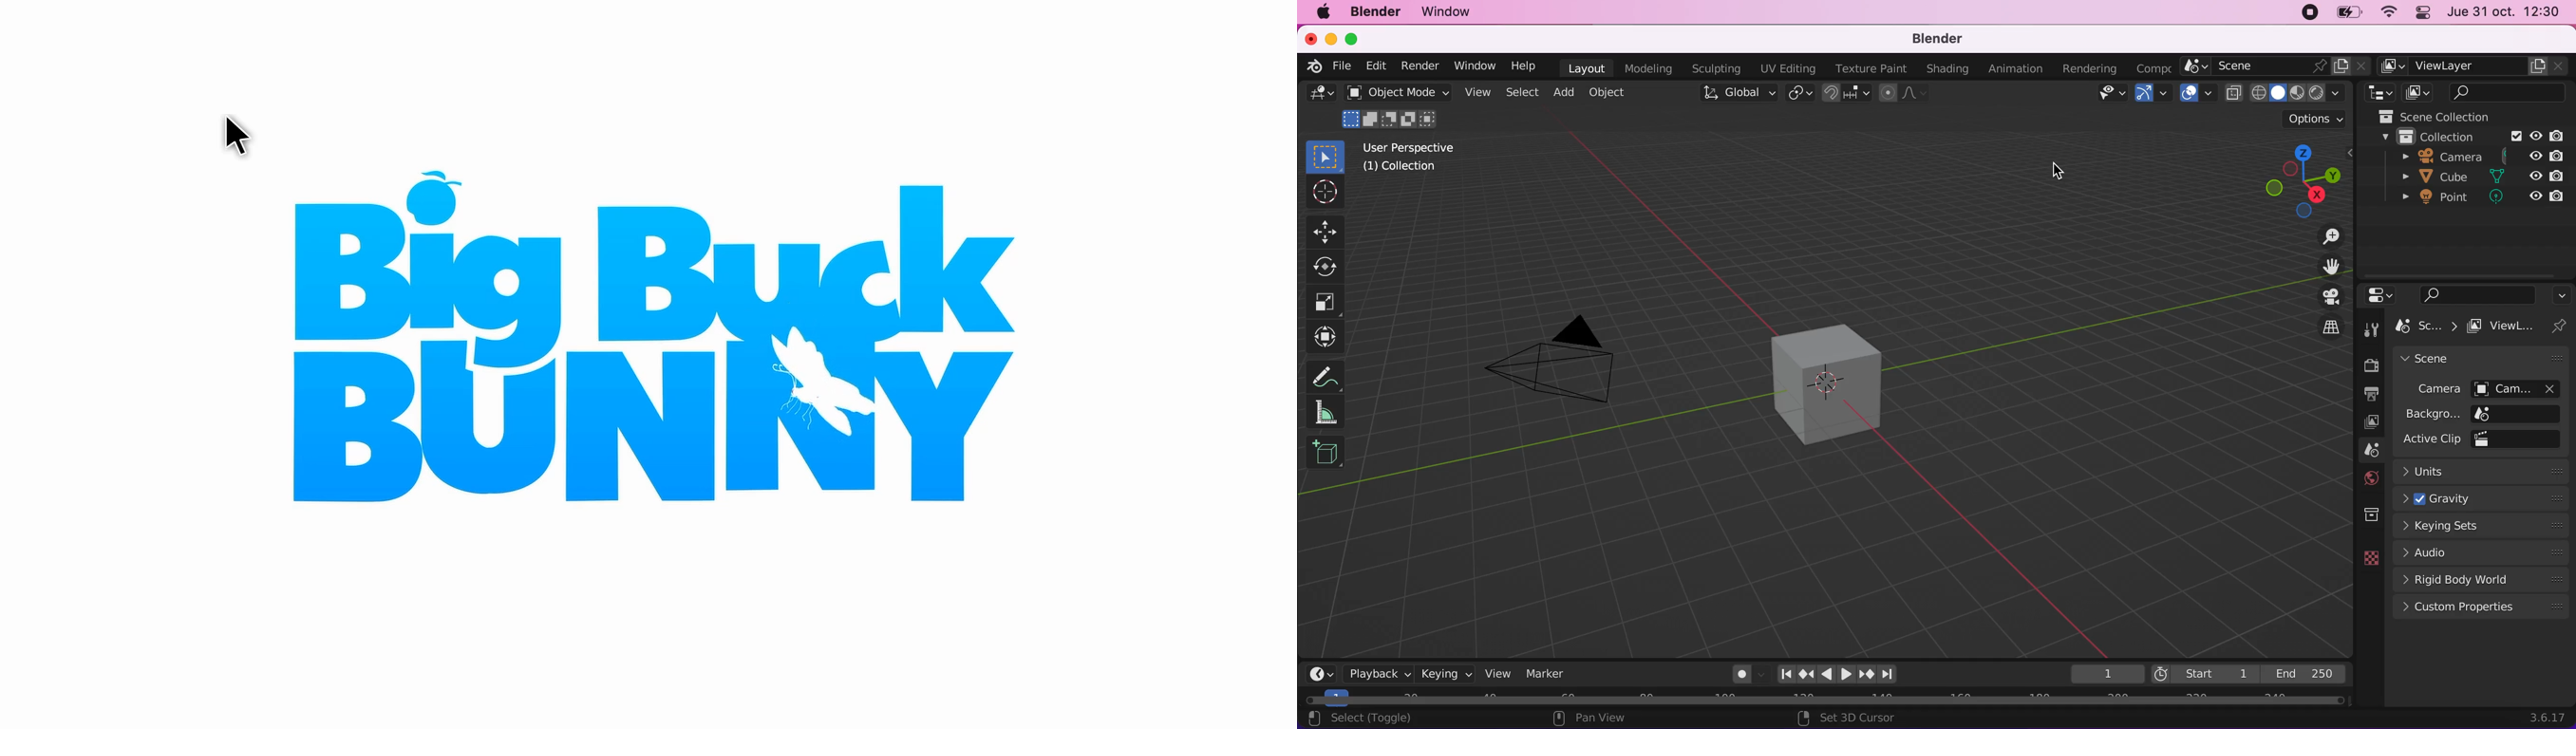  Describe the element at coordinates (2478, 555) in the screenshot. I see `audio` at that location.